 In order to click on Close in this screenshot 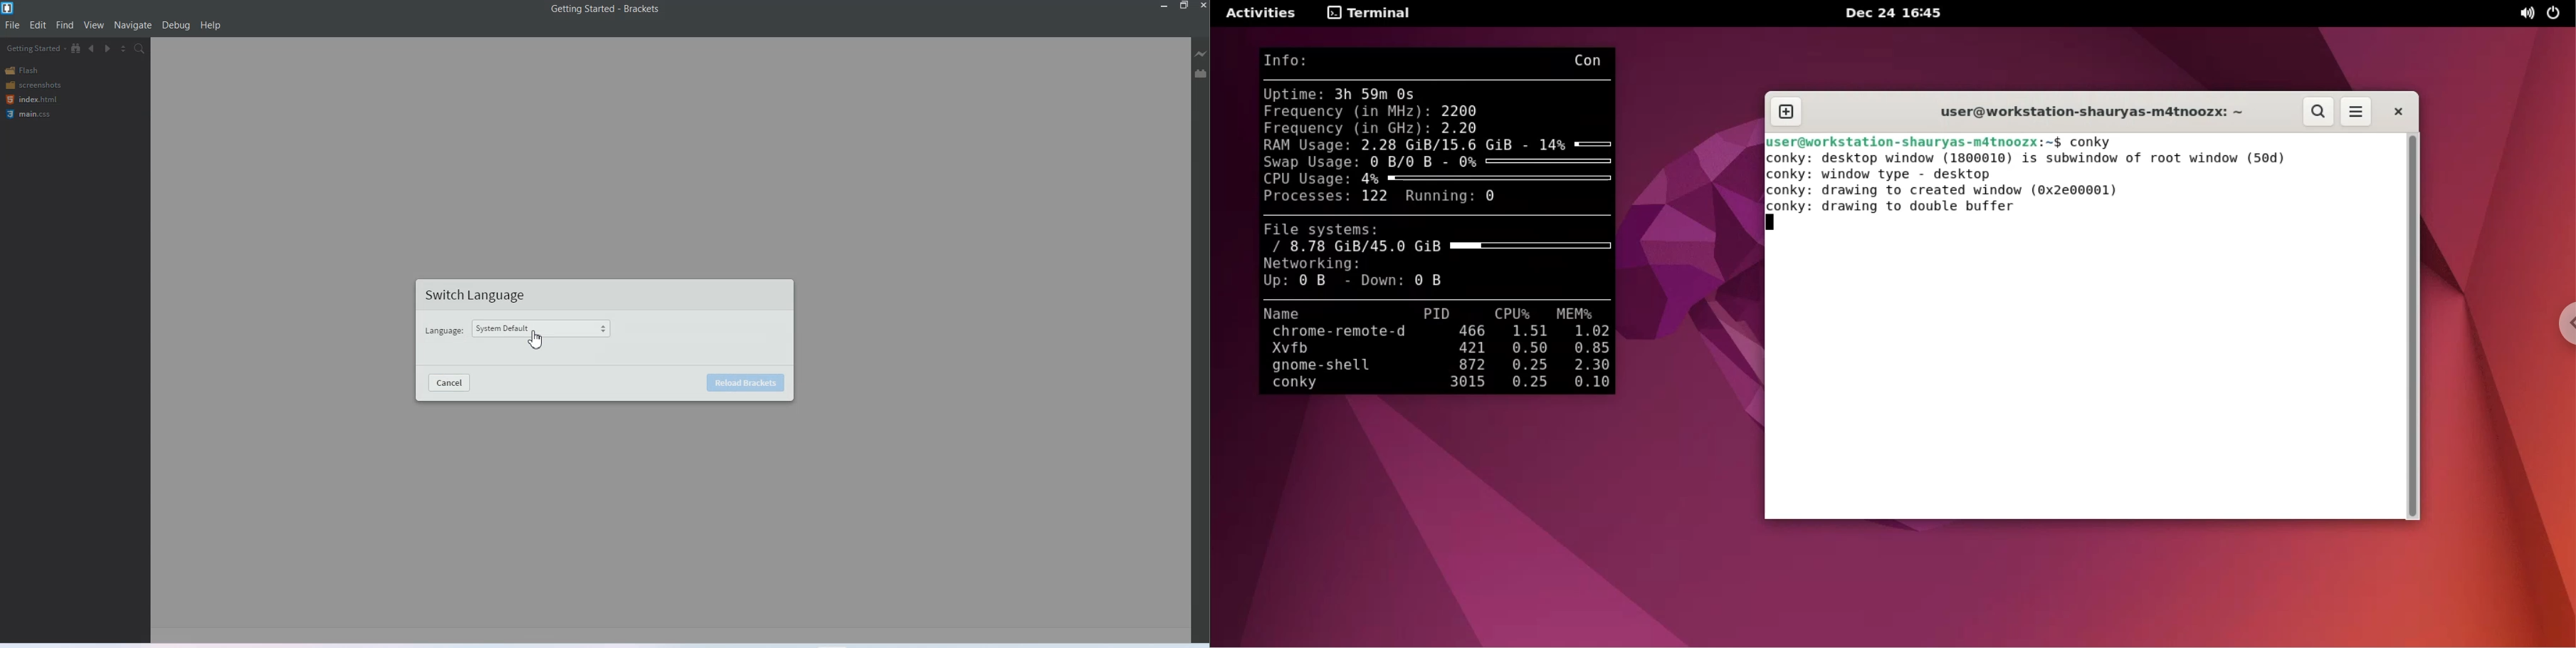, I will do `click(1202, 6)`.